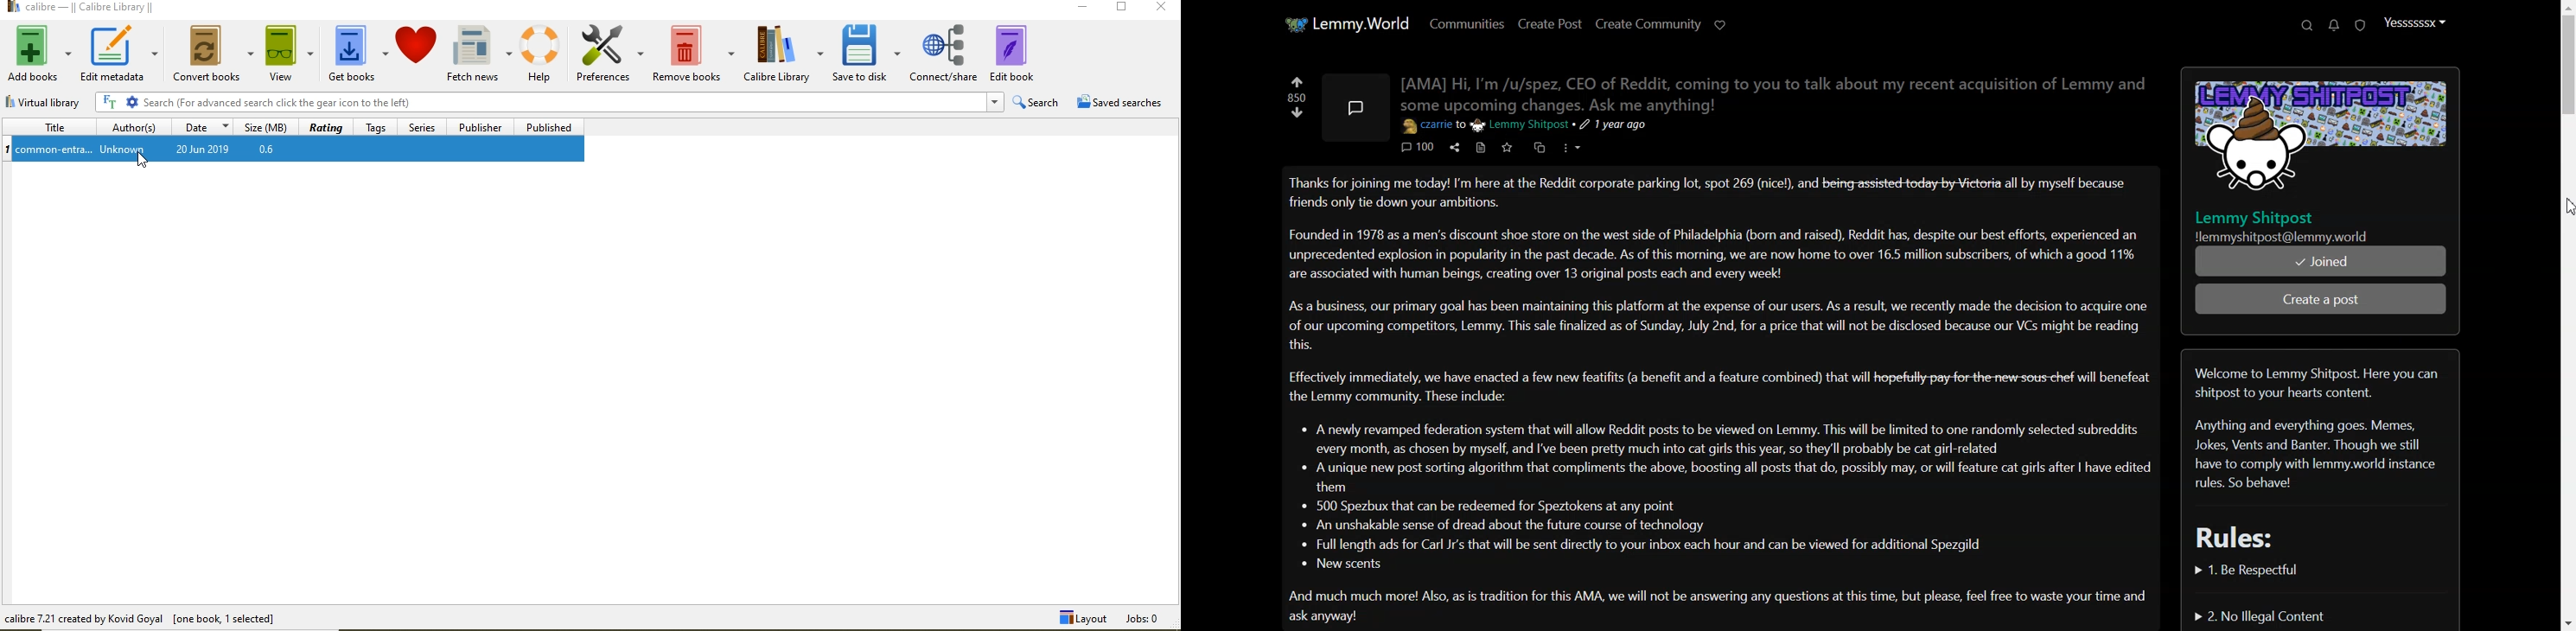 The image size is (2576, 644). What do you see at coordinates (1151, 619) in the screenshot?
I see `Jobs: 0` at bounding box center [1151, 619].